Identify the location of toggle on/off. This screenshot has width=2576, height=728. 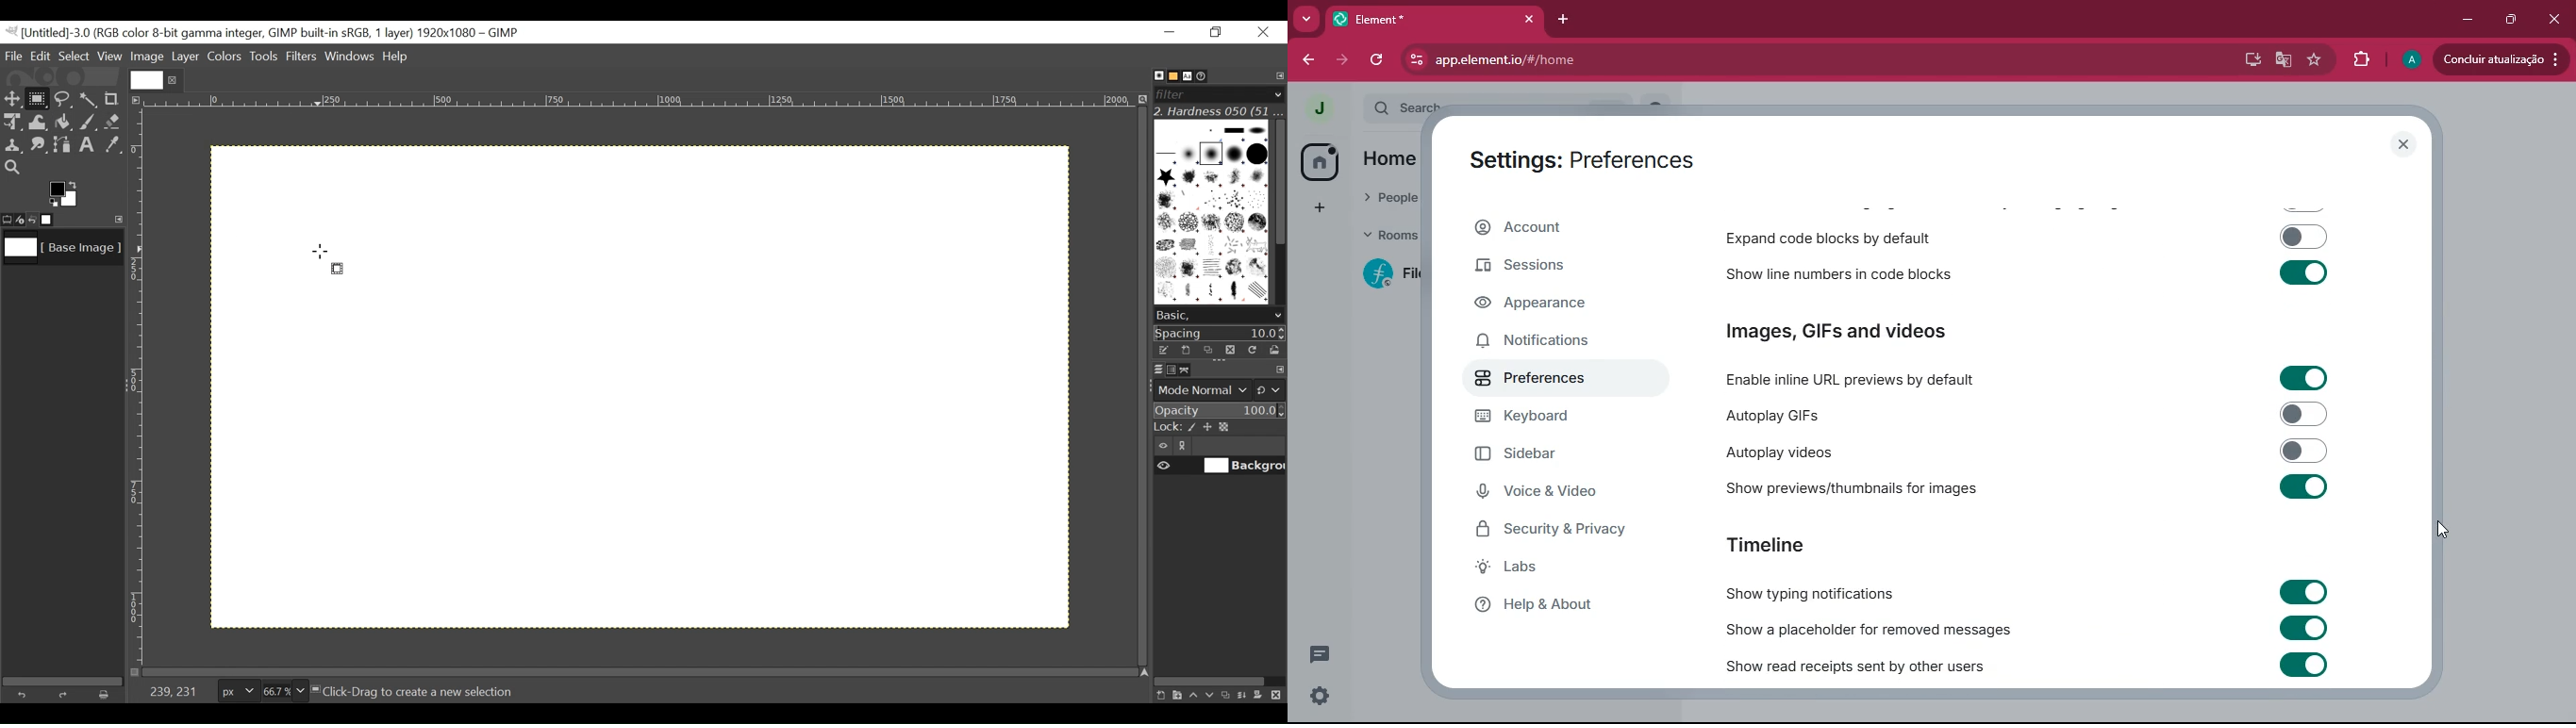
(2302, 665).